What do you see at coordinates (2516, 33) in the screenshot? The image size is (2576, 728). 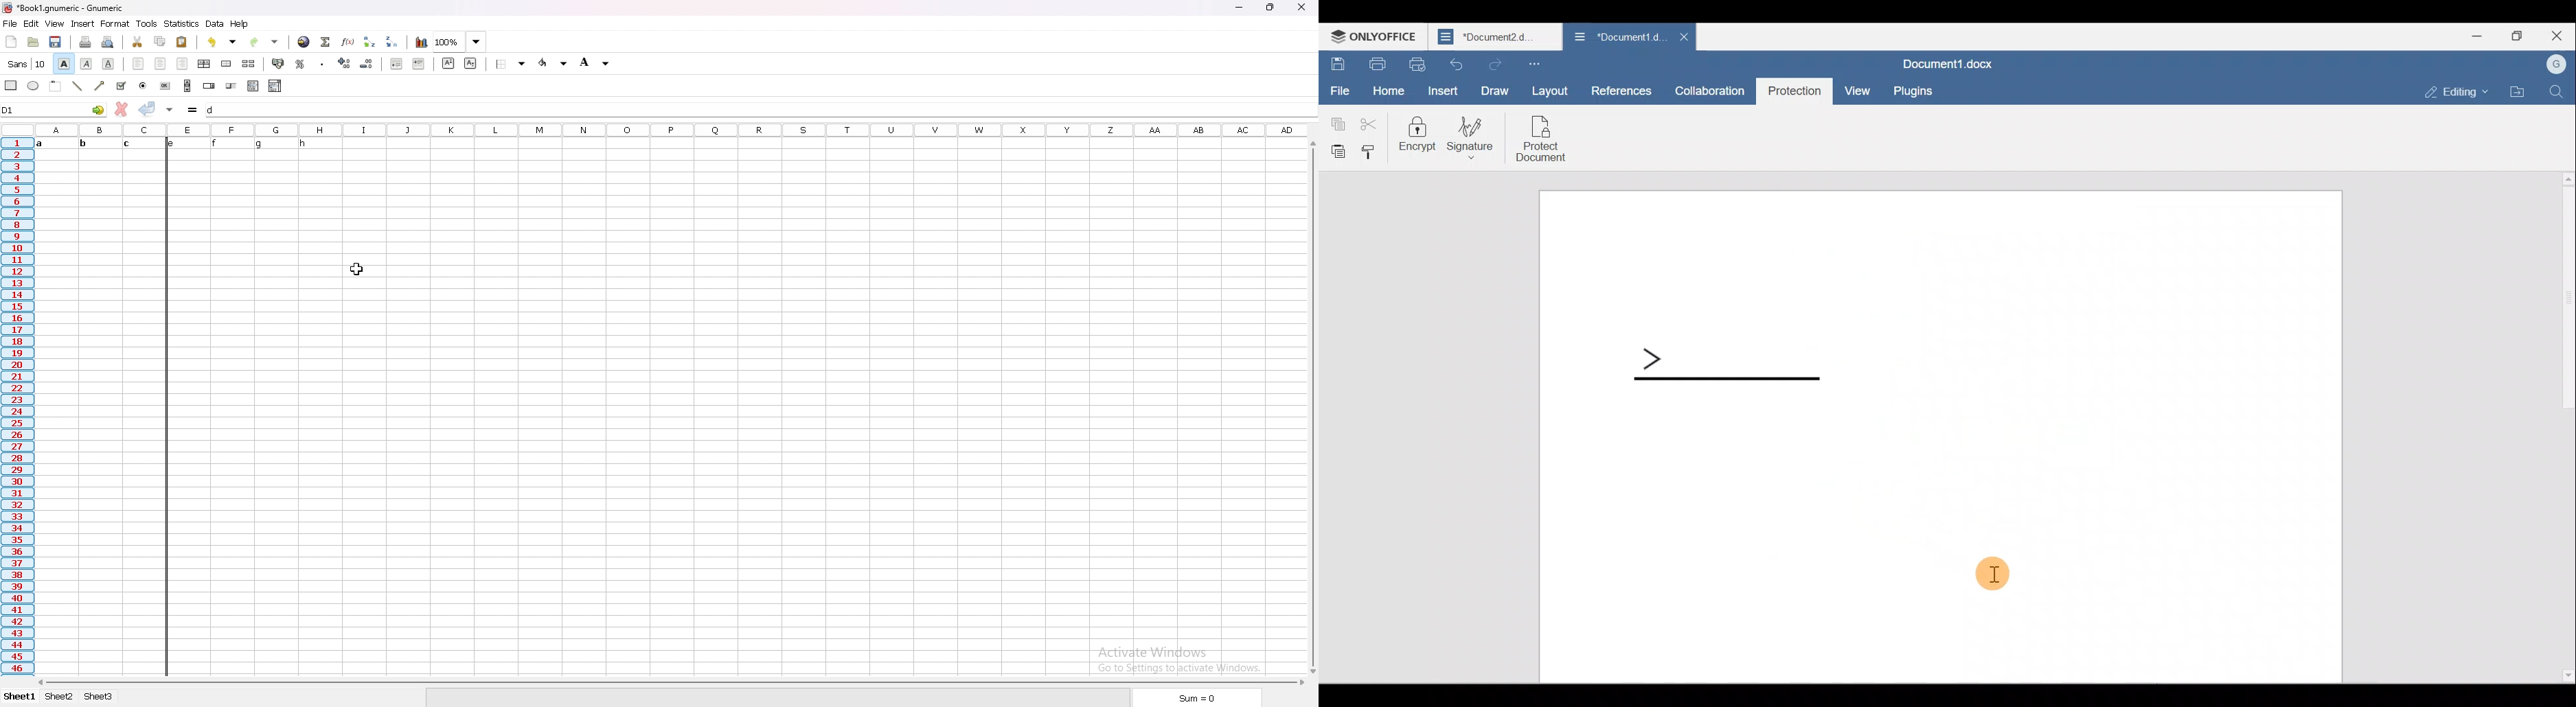 I see `Maximize` at bounding box center [2516, 33].